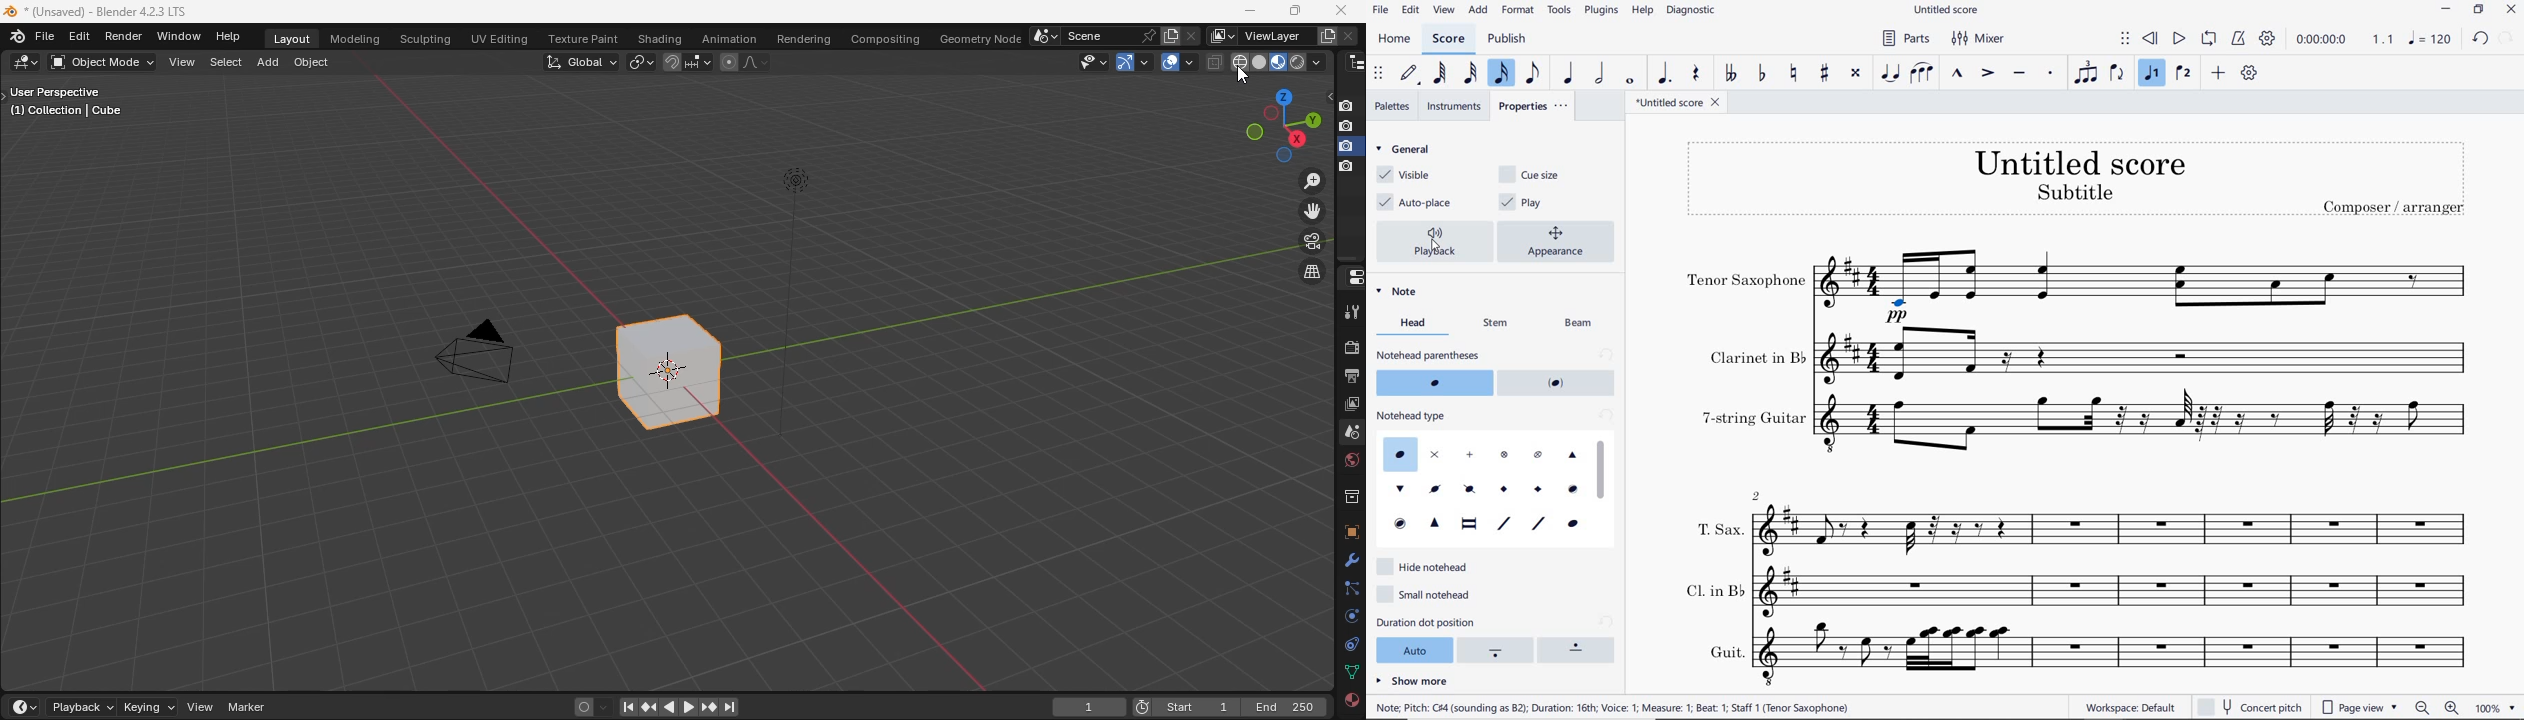  I want to click on palettes, so click(1393, 106).